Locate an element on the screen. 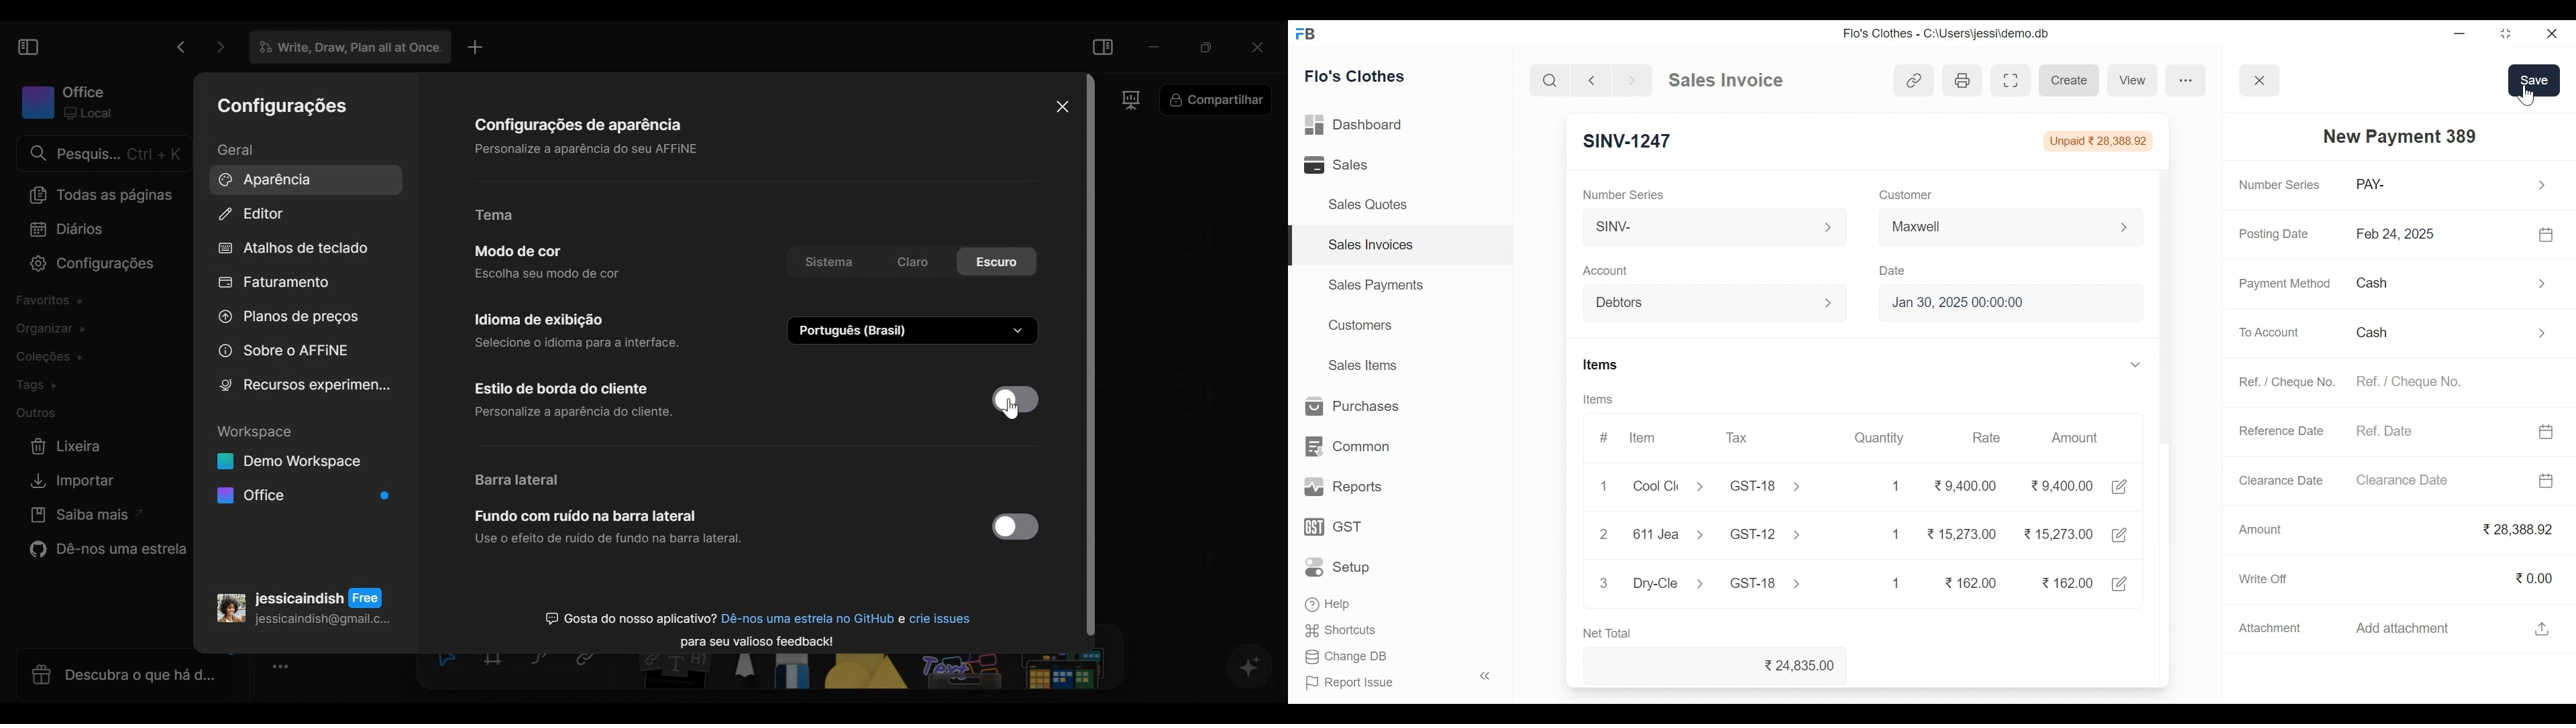 The height and width of the screenshot is (728, 2576). Posting Date is located at coordinates (2275, 233).